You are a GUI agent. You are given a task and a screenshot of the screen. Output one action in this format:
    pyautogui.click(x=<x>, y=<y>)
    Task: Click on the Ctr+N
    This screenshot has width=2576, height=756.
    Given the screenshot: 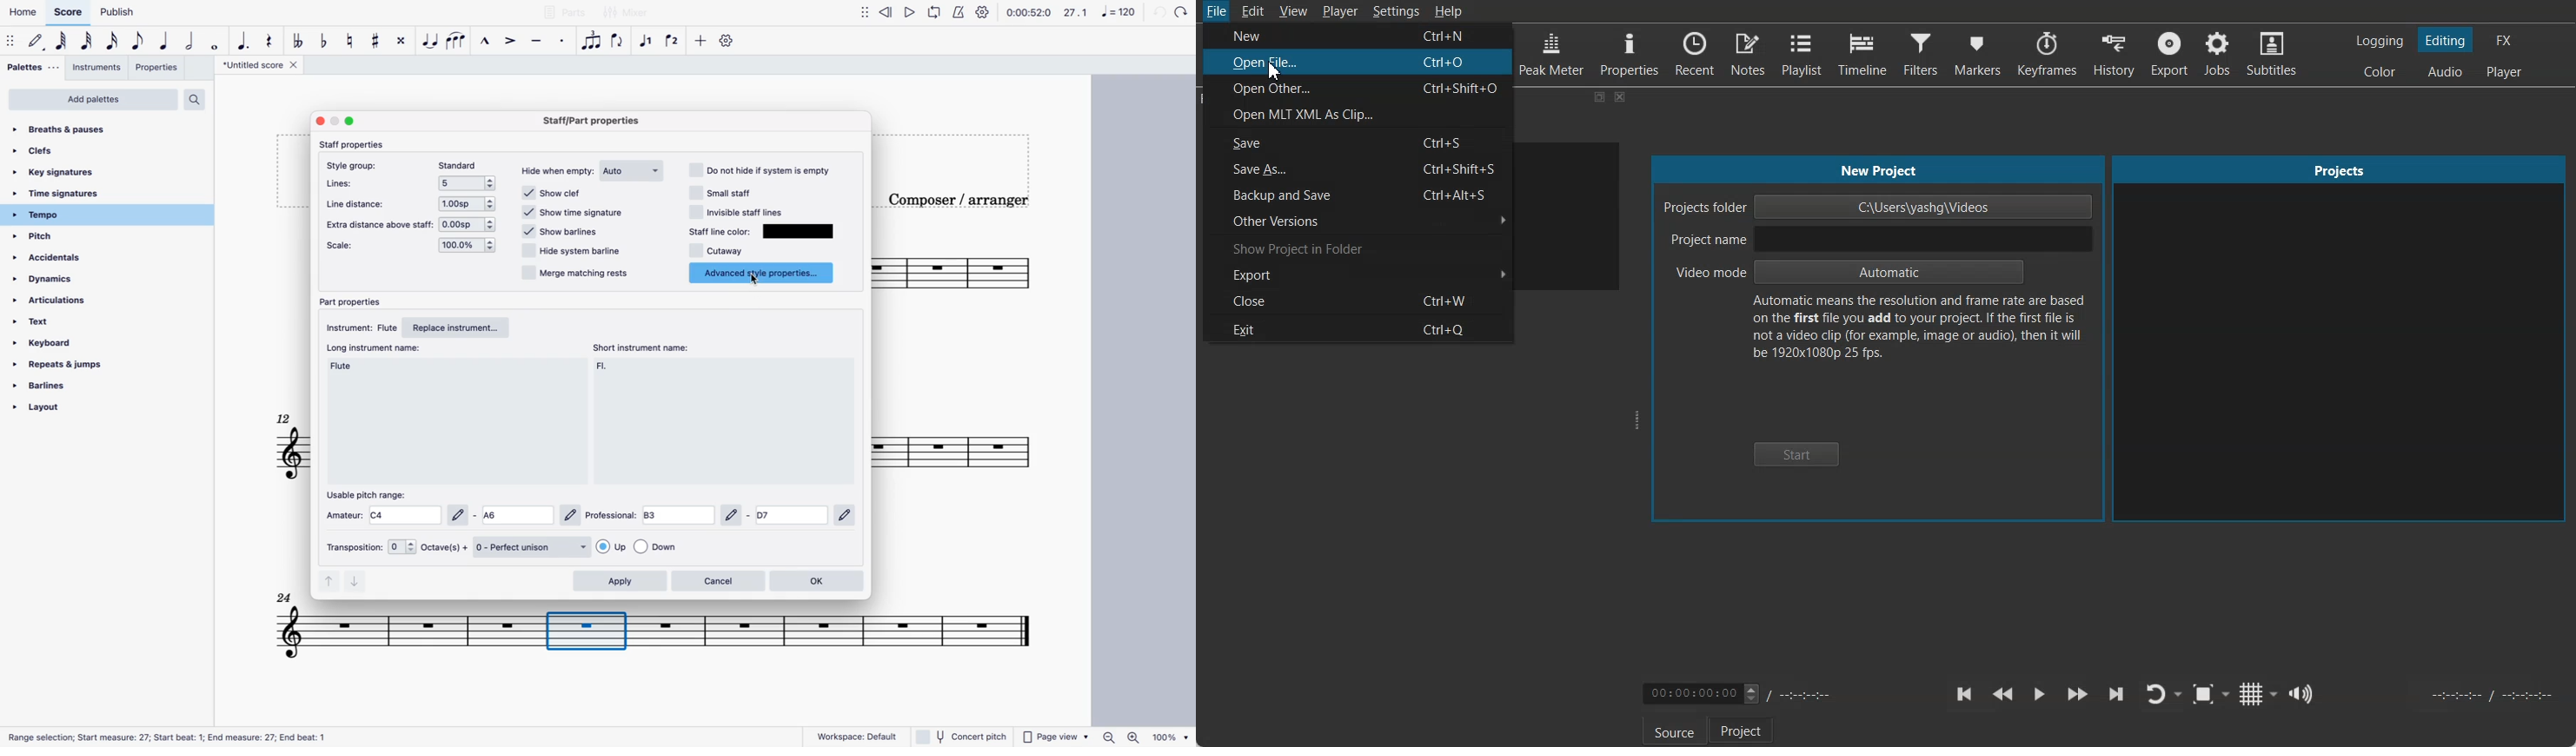 What is the action you would take?
    pyautogui.click(x=1451, y=37)
    